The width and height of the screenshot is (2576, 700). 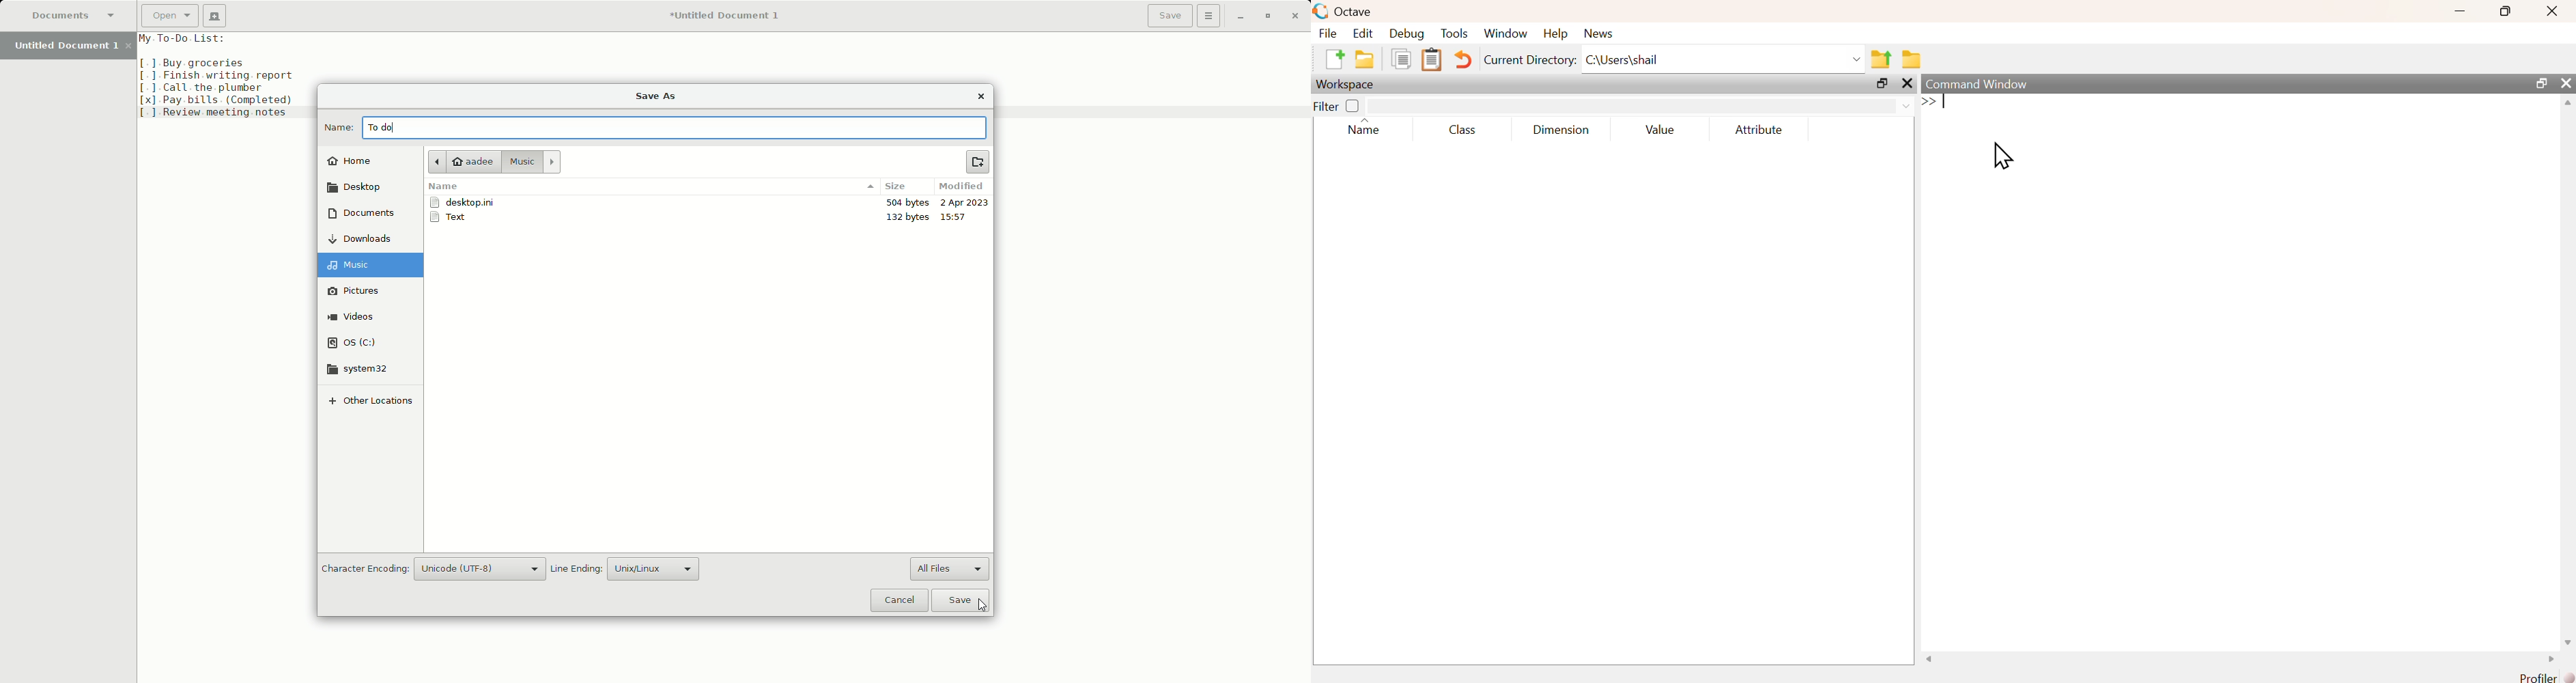 I want to click on scroll down, so click(x=2568, y=643).